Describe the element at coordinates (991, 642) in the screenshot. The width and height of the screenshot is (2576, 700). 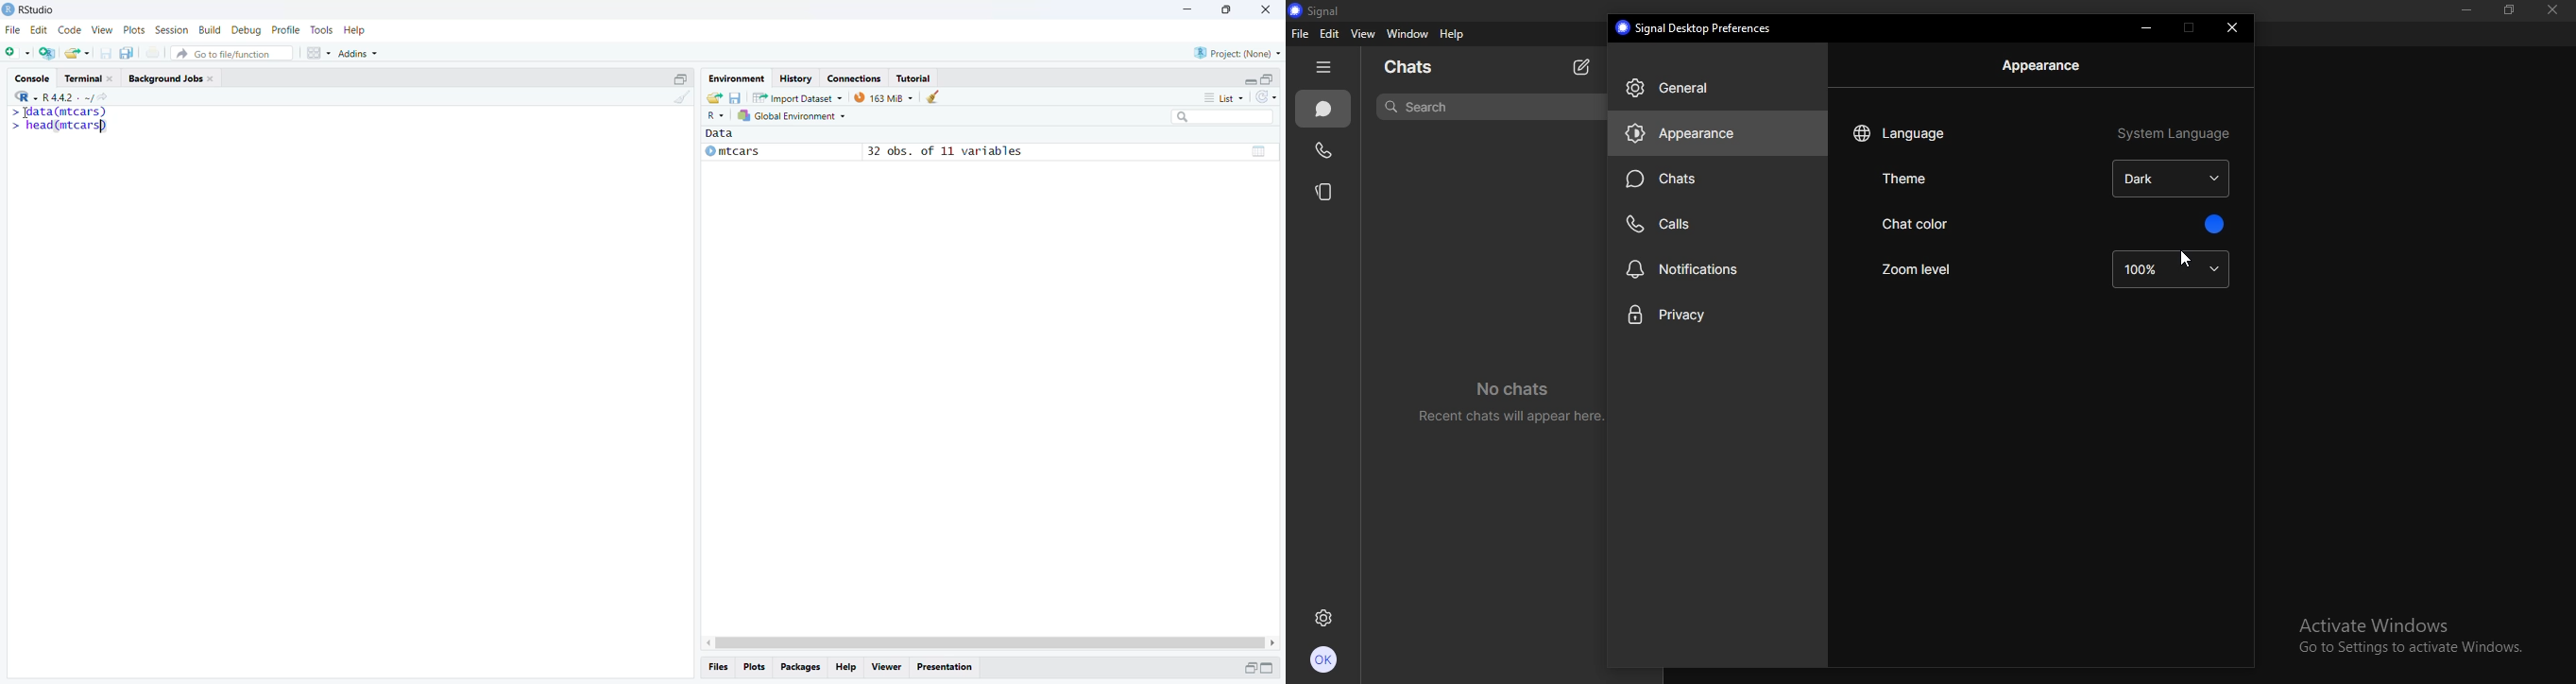
I see `scrollbar` at that location.